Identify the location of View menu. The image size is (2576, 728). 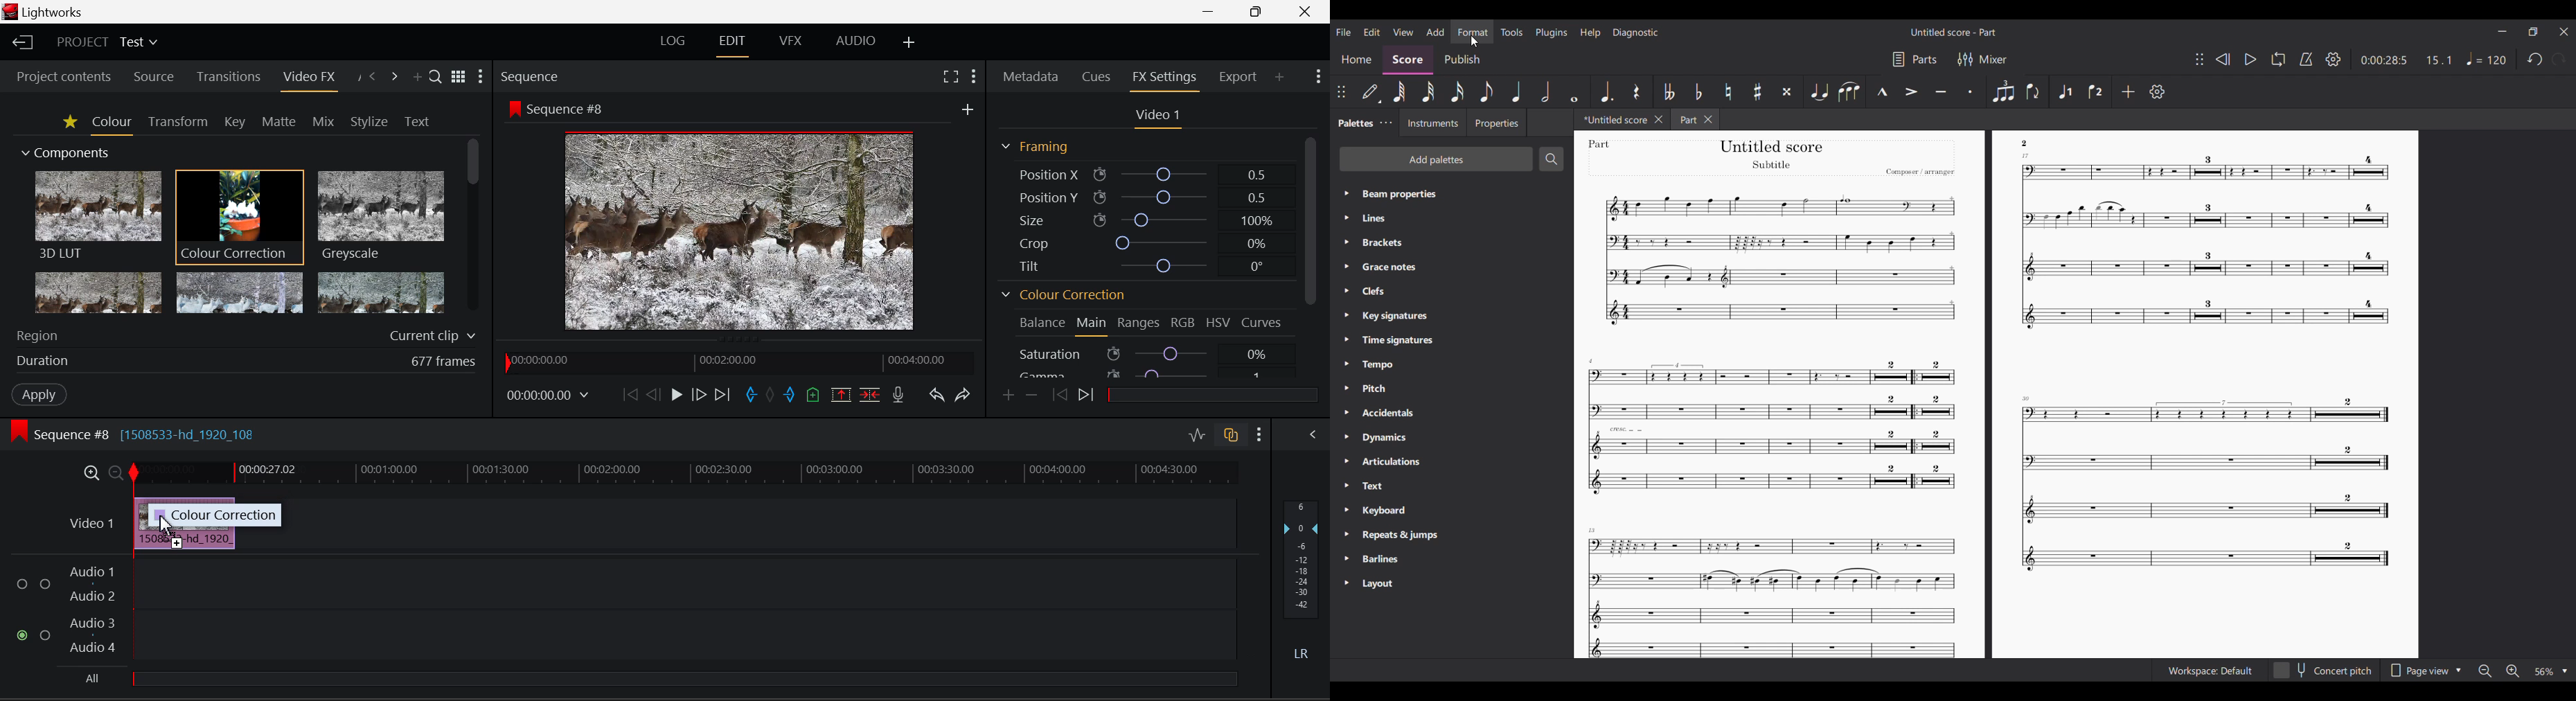
(1403, 32).